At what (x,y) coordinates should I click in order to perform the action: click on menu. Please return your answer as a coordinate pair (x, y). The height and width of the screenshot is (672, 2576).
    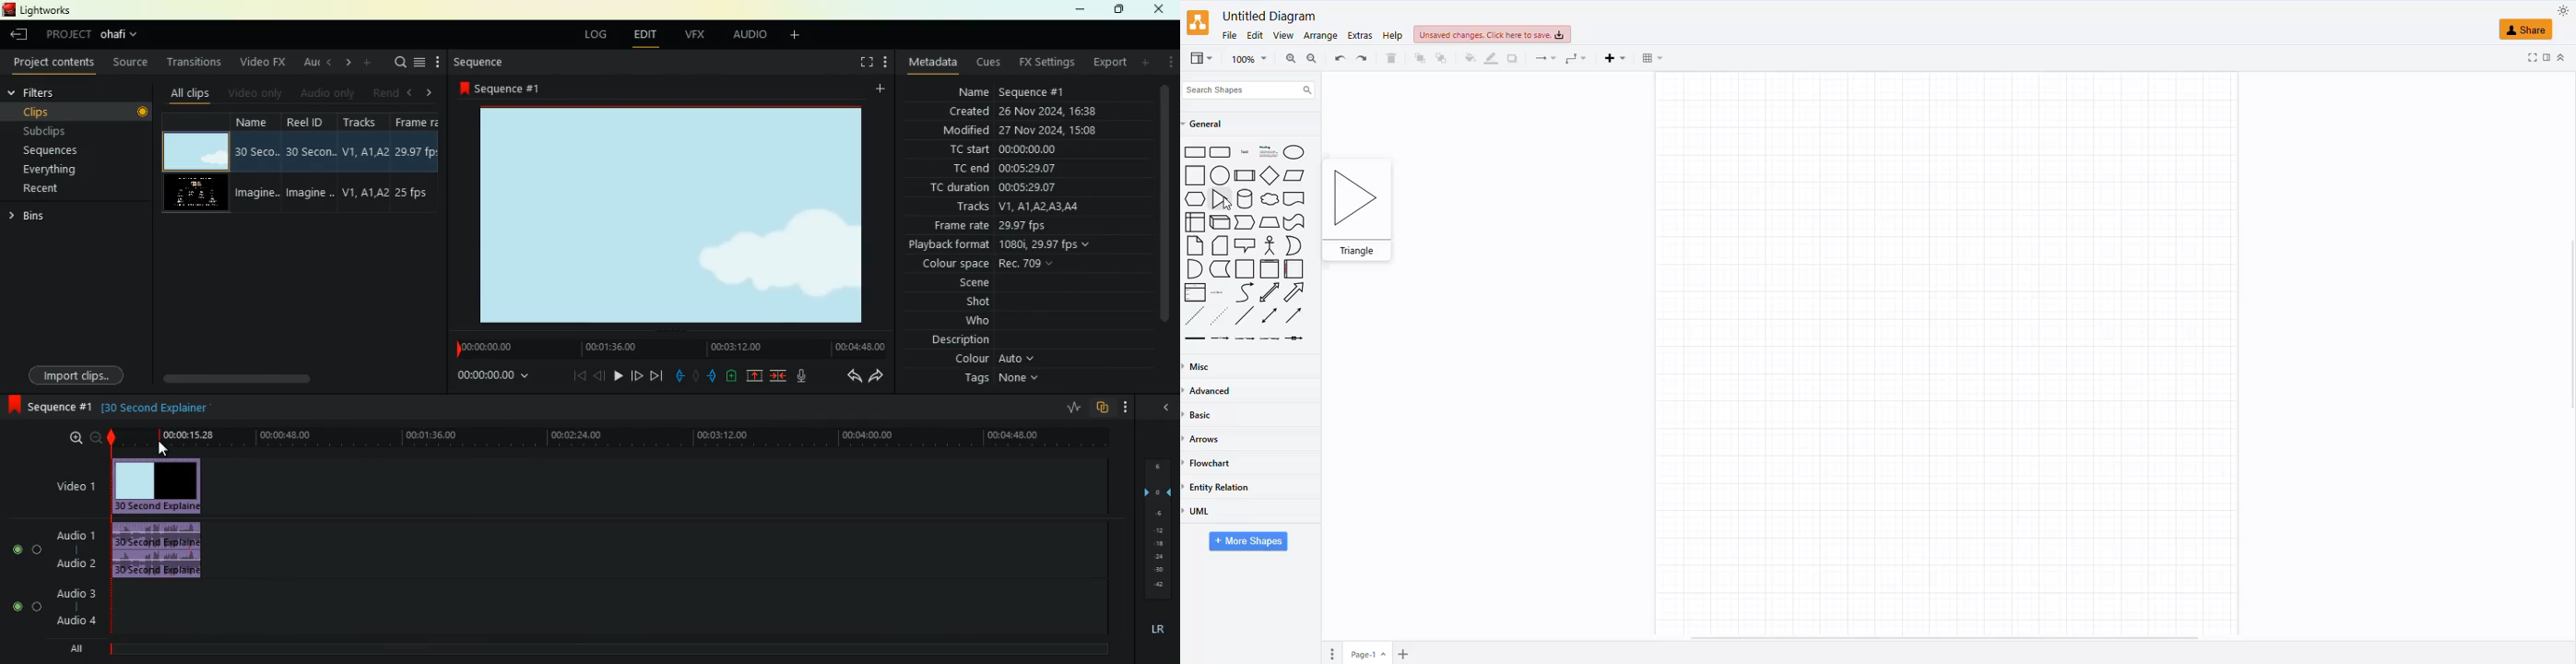
    Looking at the image, I should click on (1167, 63).